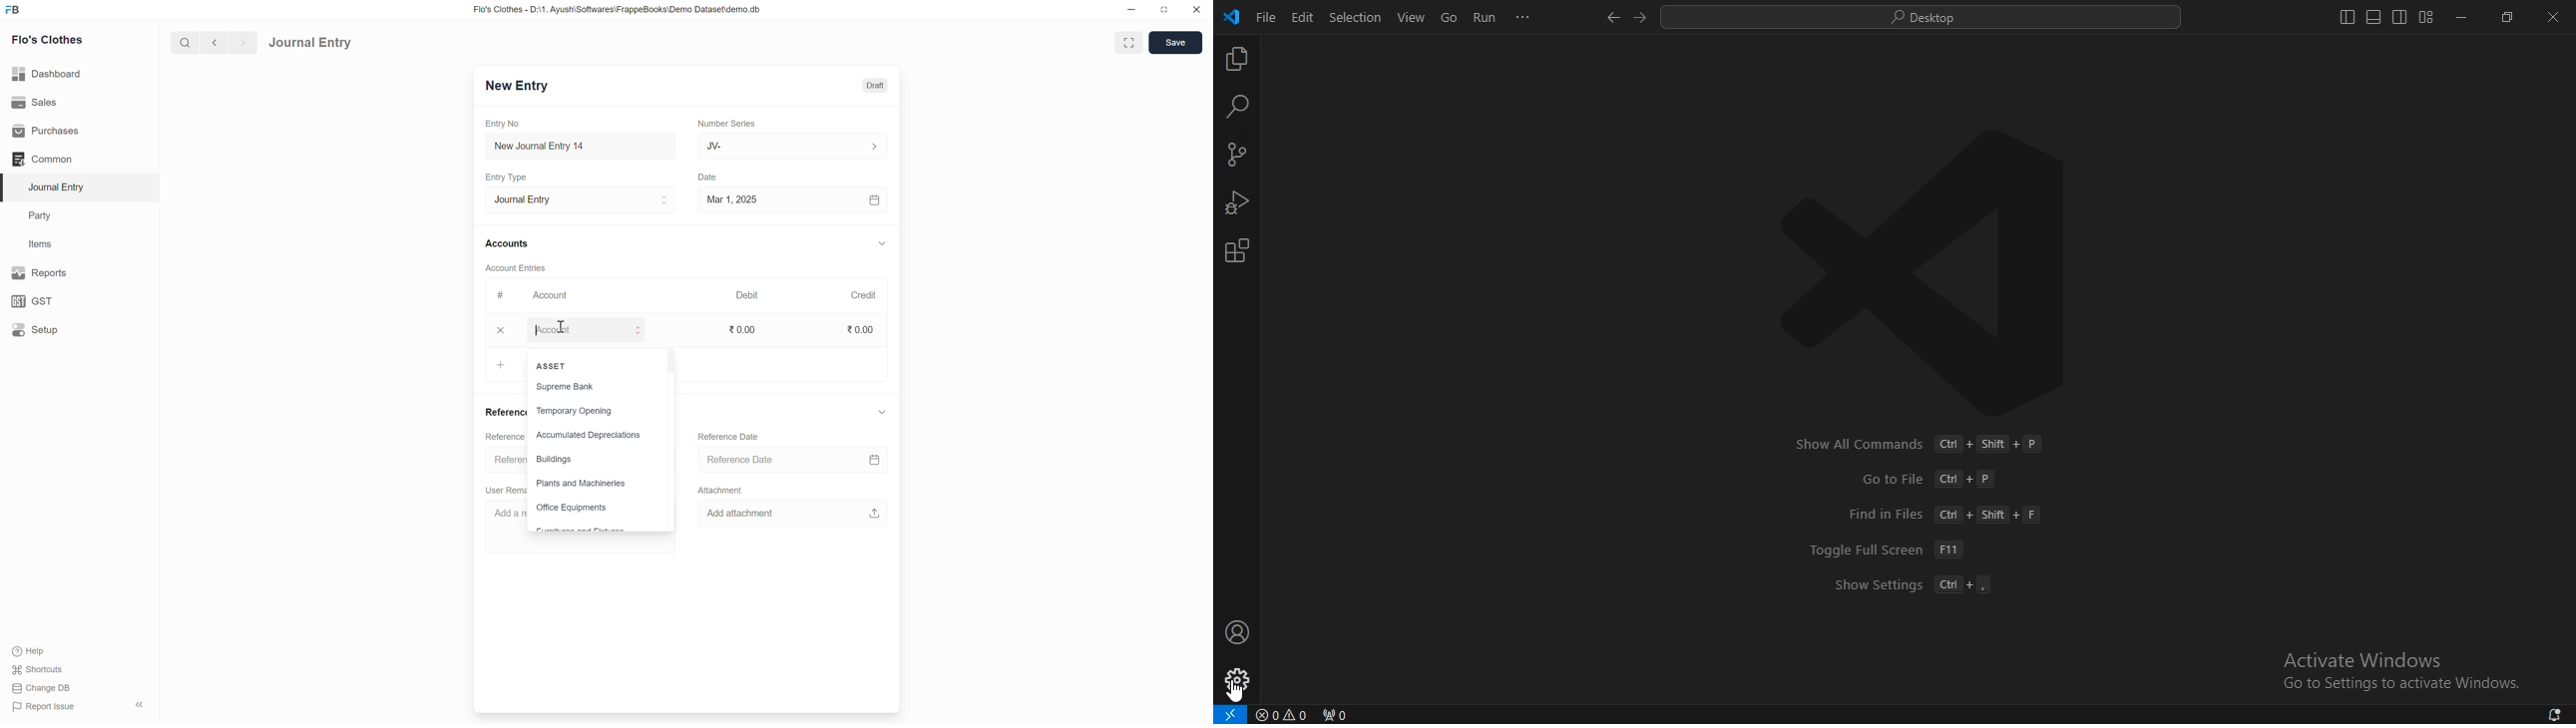 The width and height of the screenshot is (2576, 728). I want to click on Journal Entry, so click(60, 187).